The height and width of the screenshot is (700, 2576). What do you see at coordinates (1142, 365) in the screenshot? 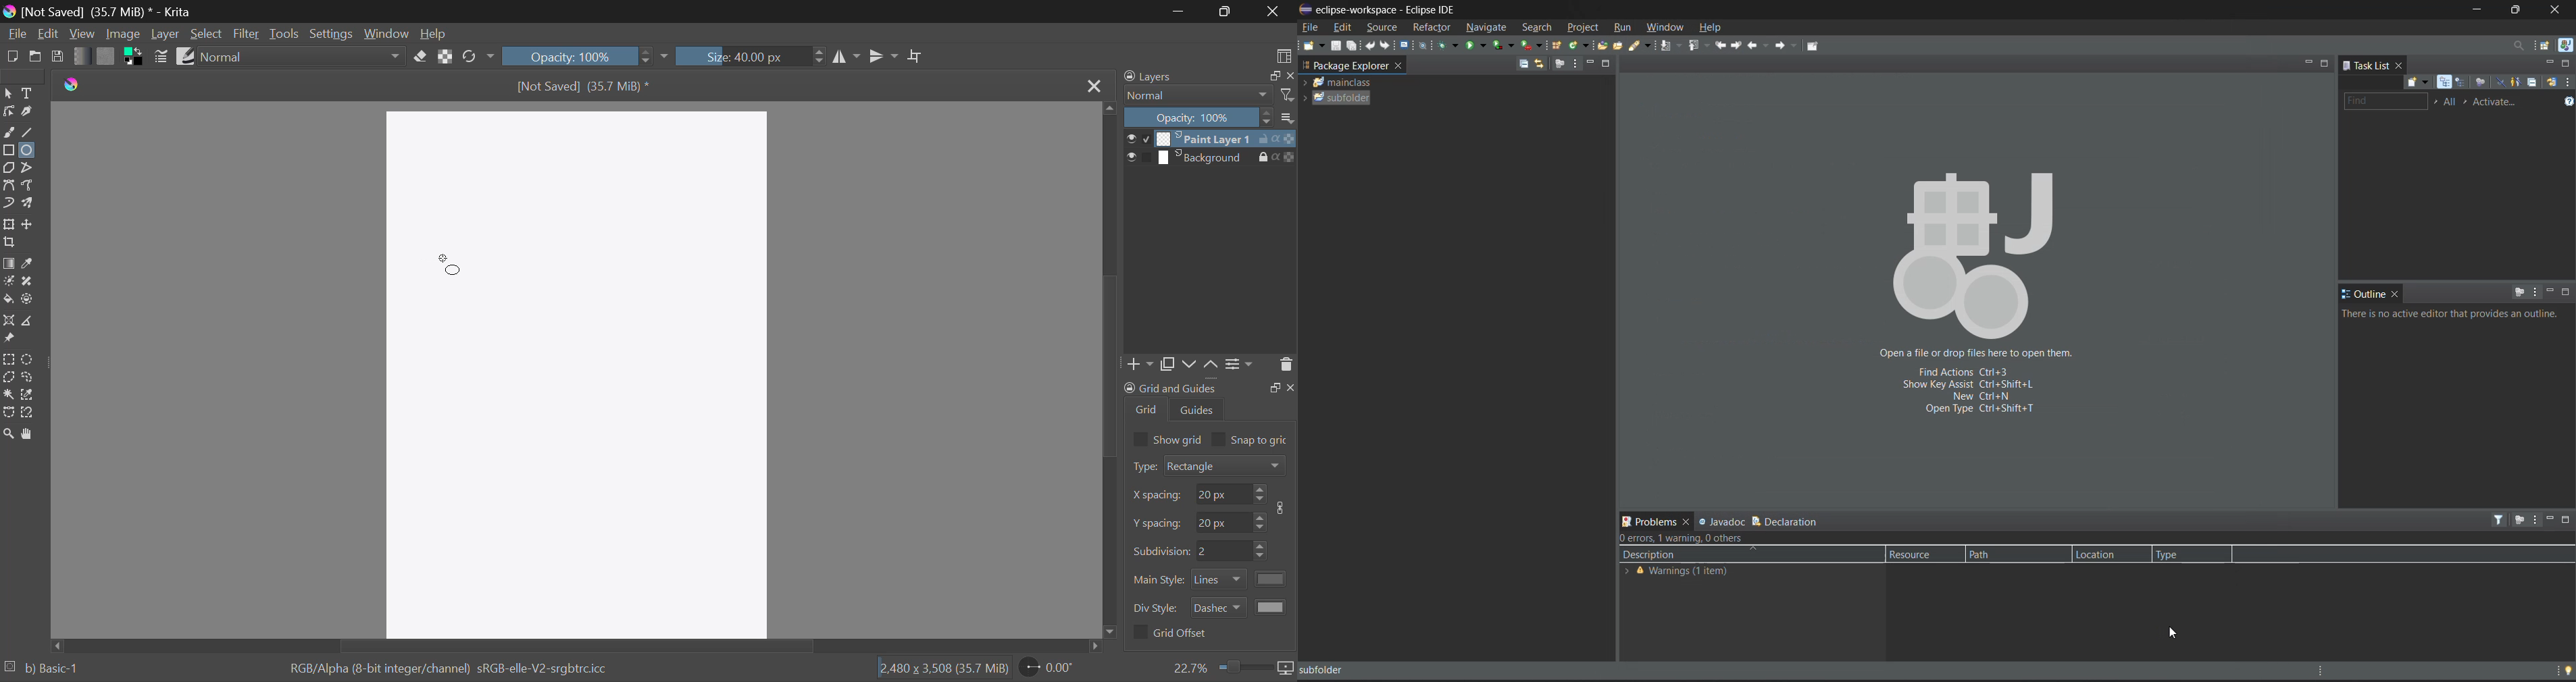
I see `Add Layer` at bounding box center [1142, 365].